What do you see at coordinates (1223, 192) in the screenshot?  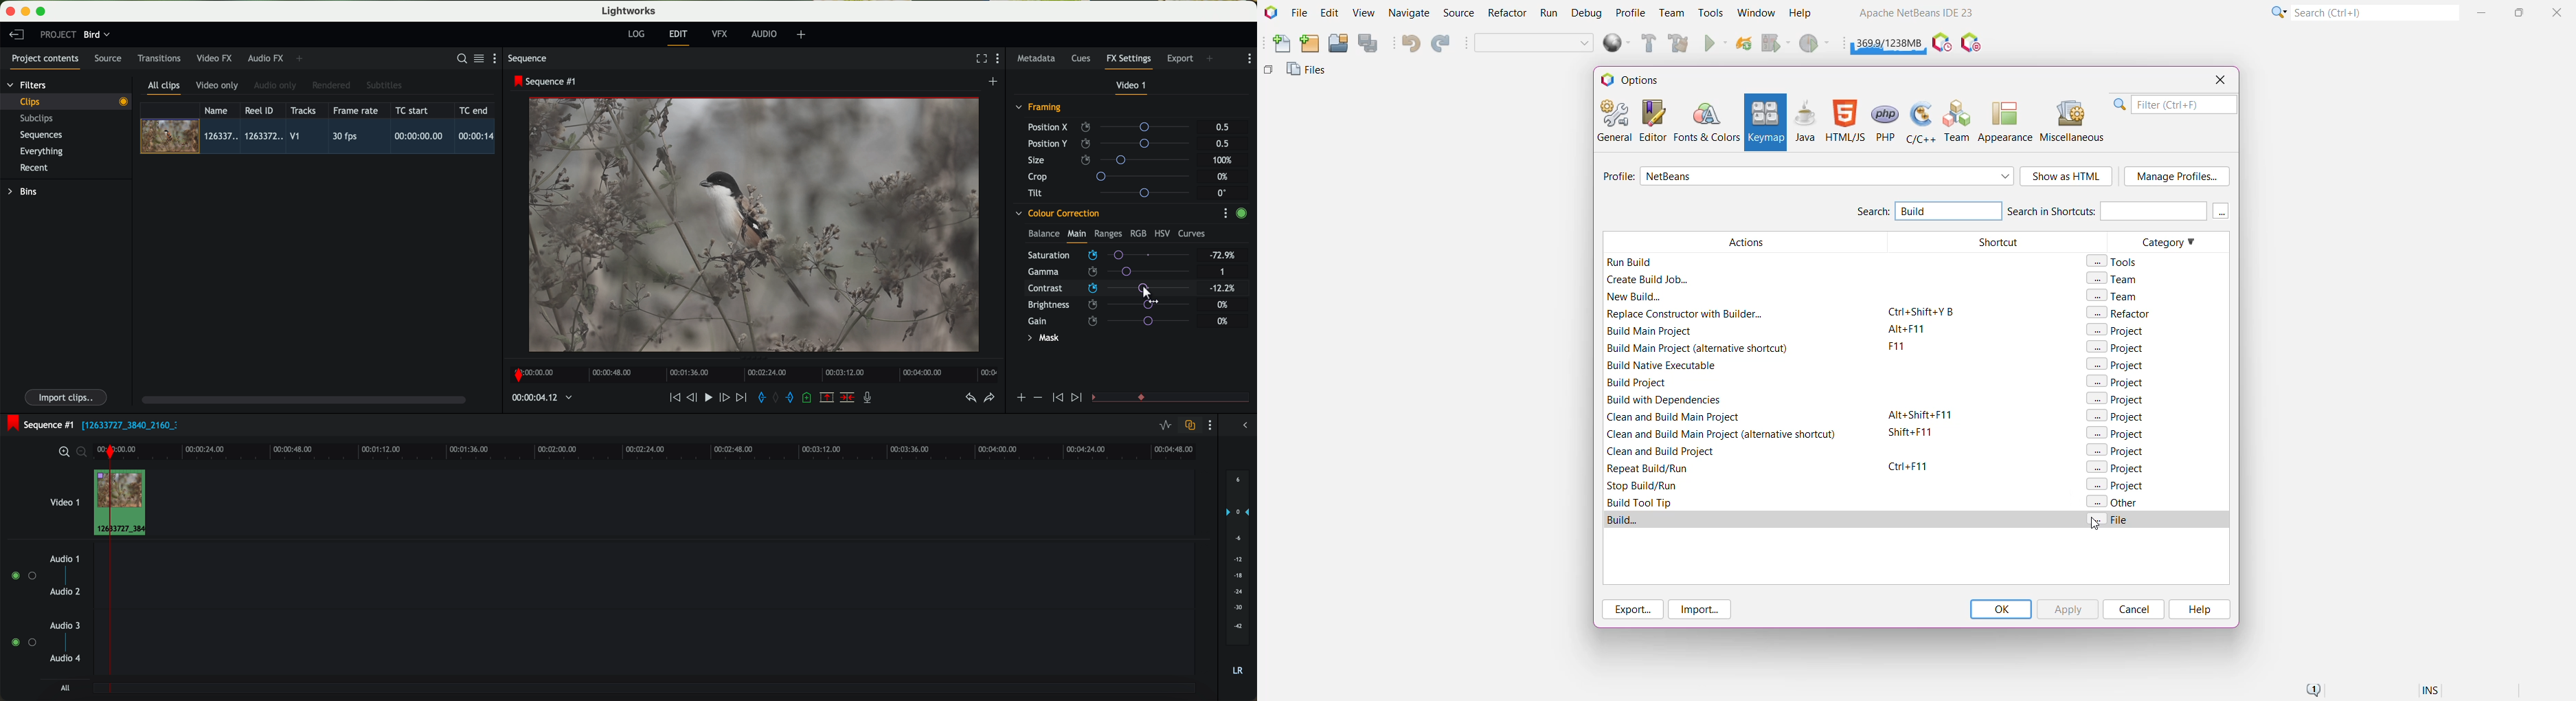 I see `0°` at bounding box center [1223, 192].